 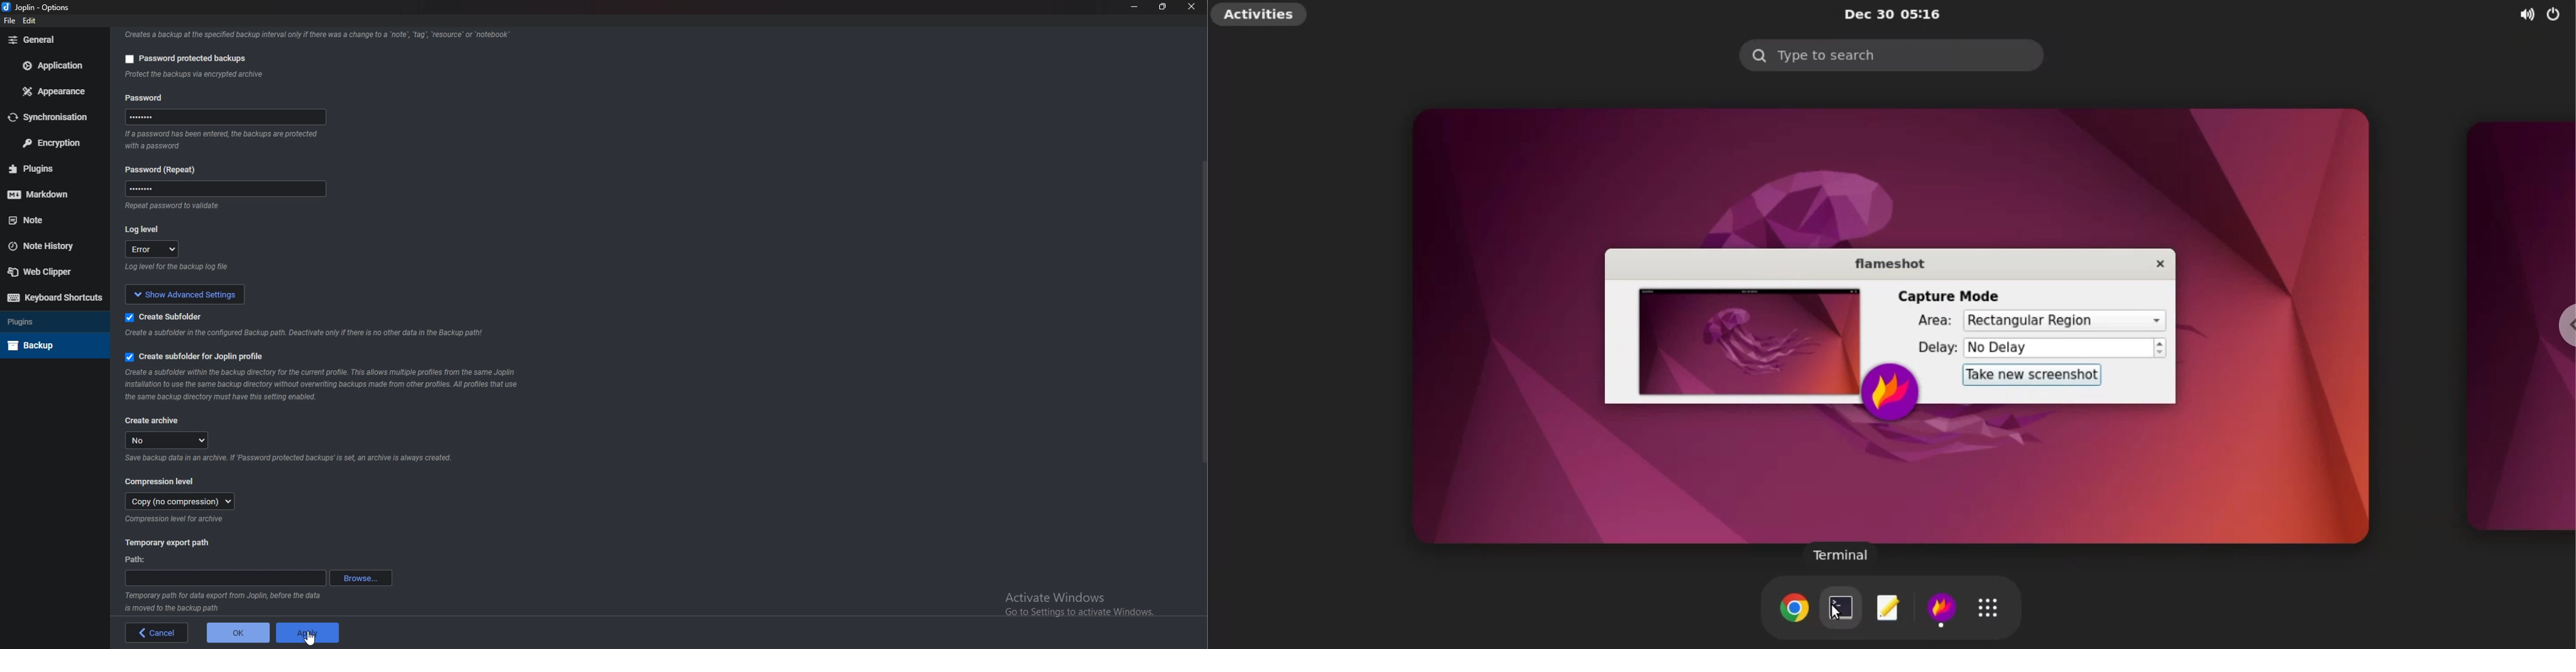 What do you see at coordinates (52, 322) in the screenshot?
I see `Plugins` at bounding box center [52, 322].